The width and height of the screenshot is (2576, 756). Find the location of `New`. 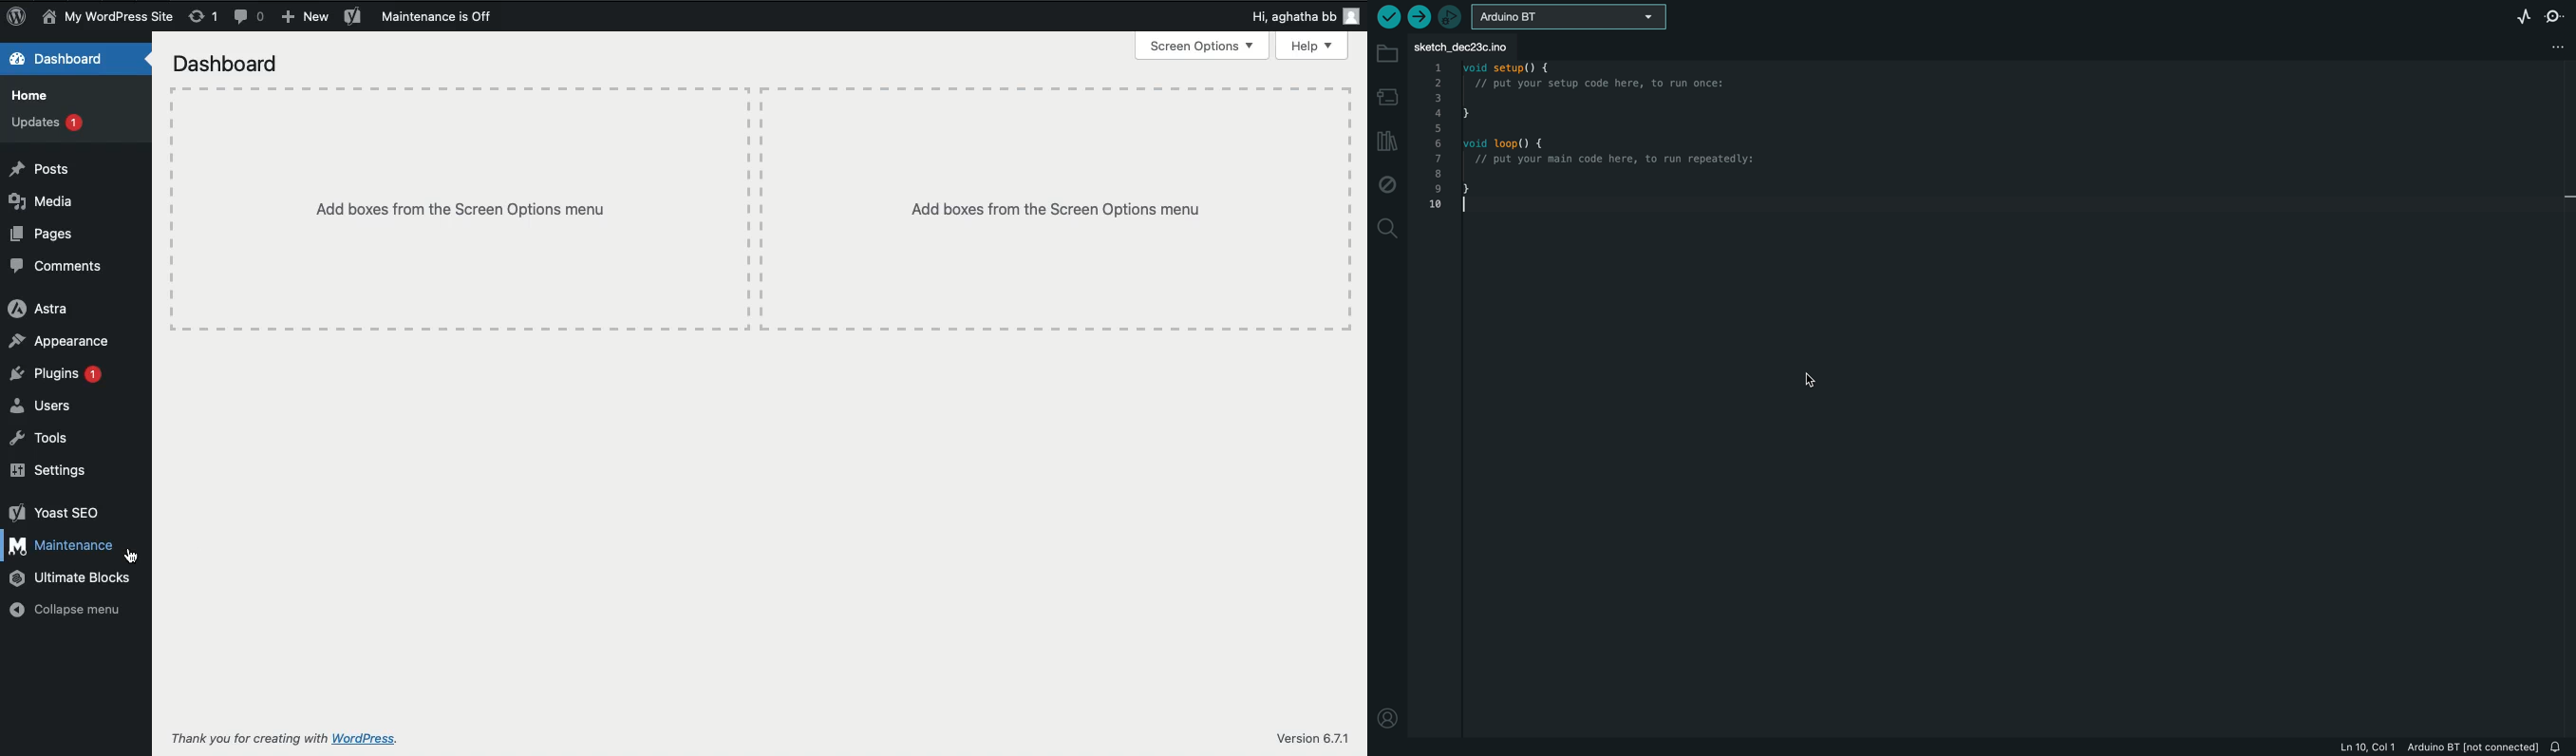

New is located at coordinates (306, 17).